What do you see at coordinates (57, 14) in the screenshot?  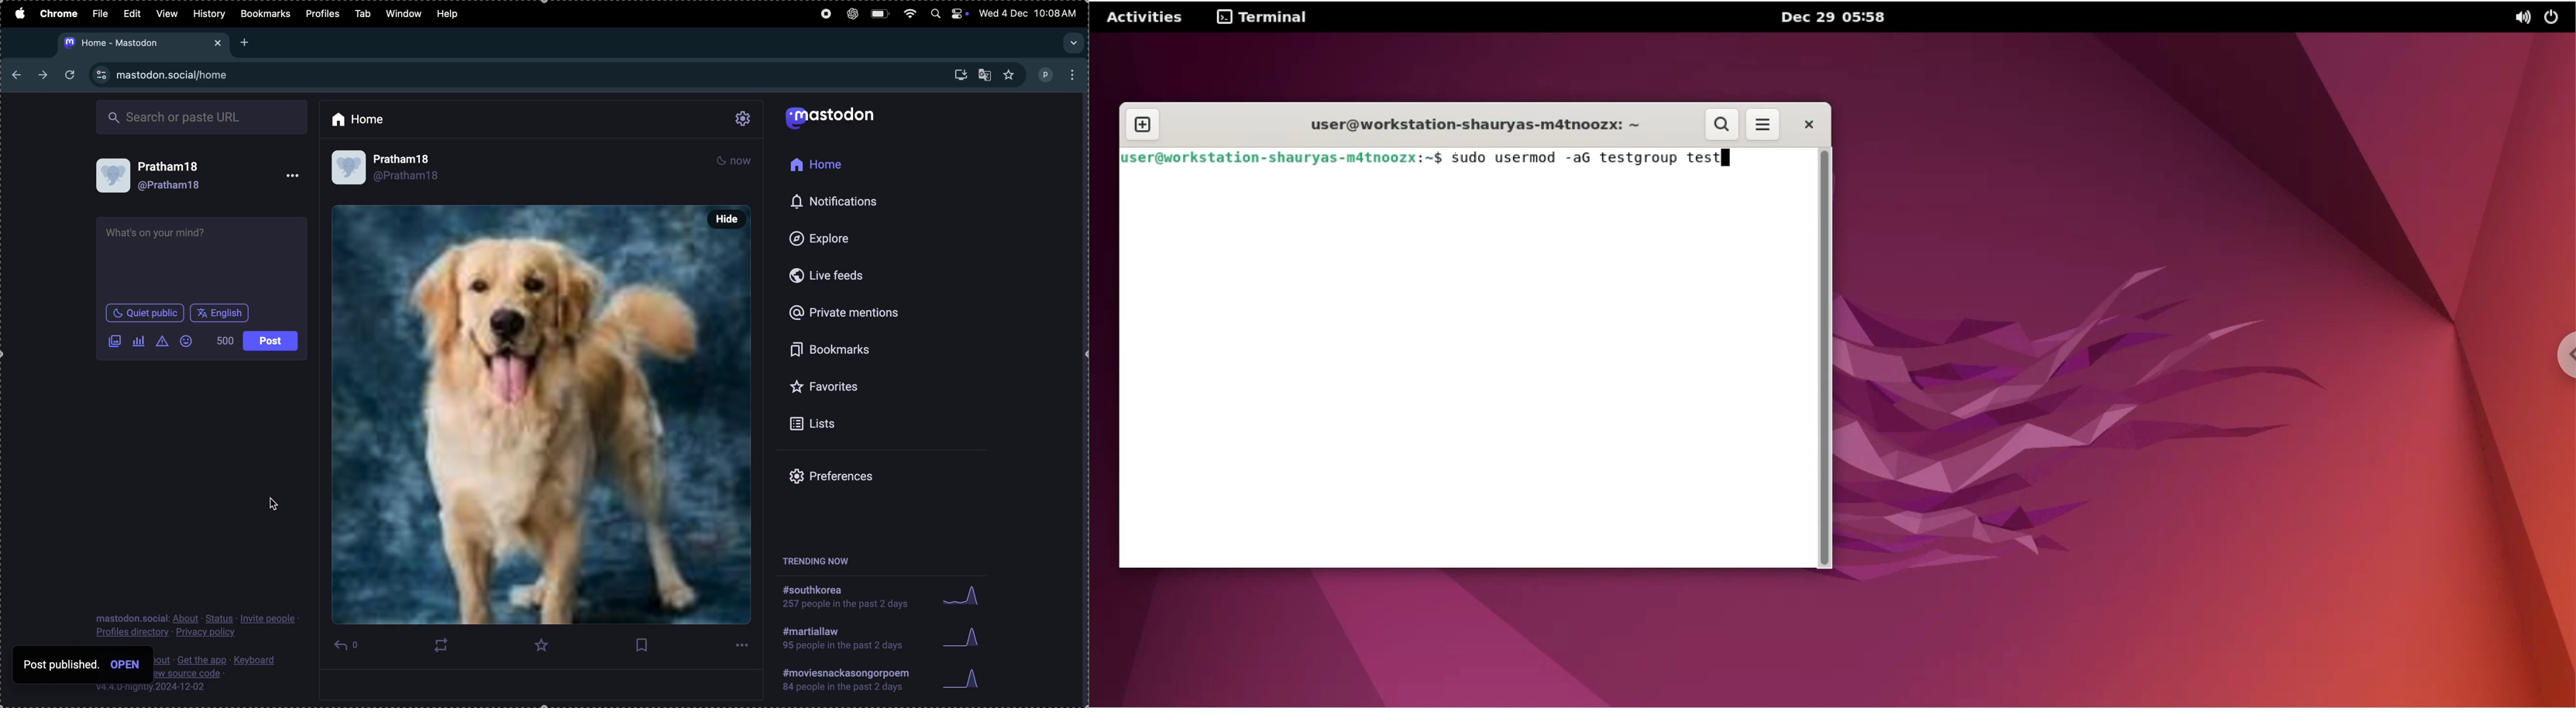 I see `Chrome` at bounding box center [57, 14].